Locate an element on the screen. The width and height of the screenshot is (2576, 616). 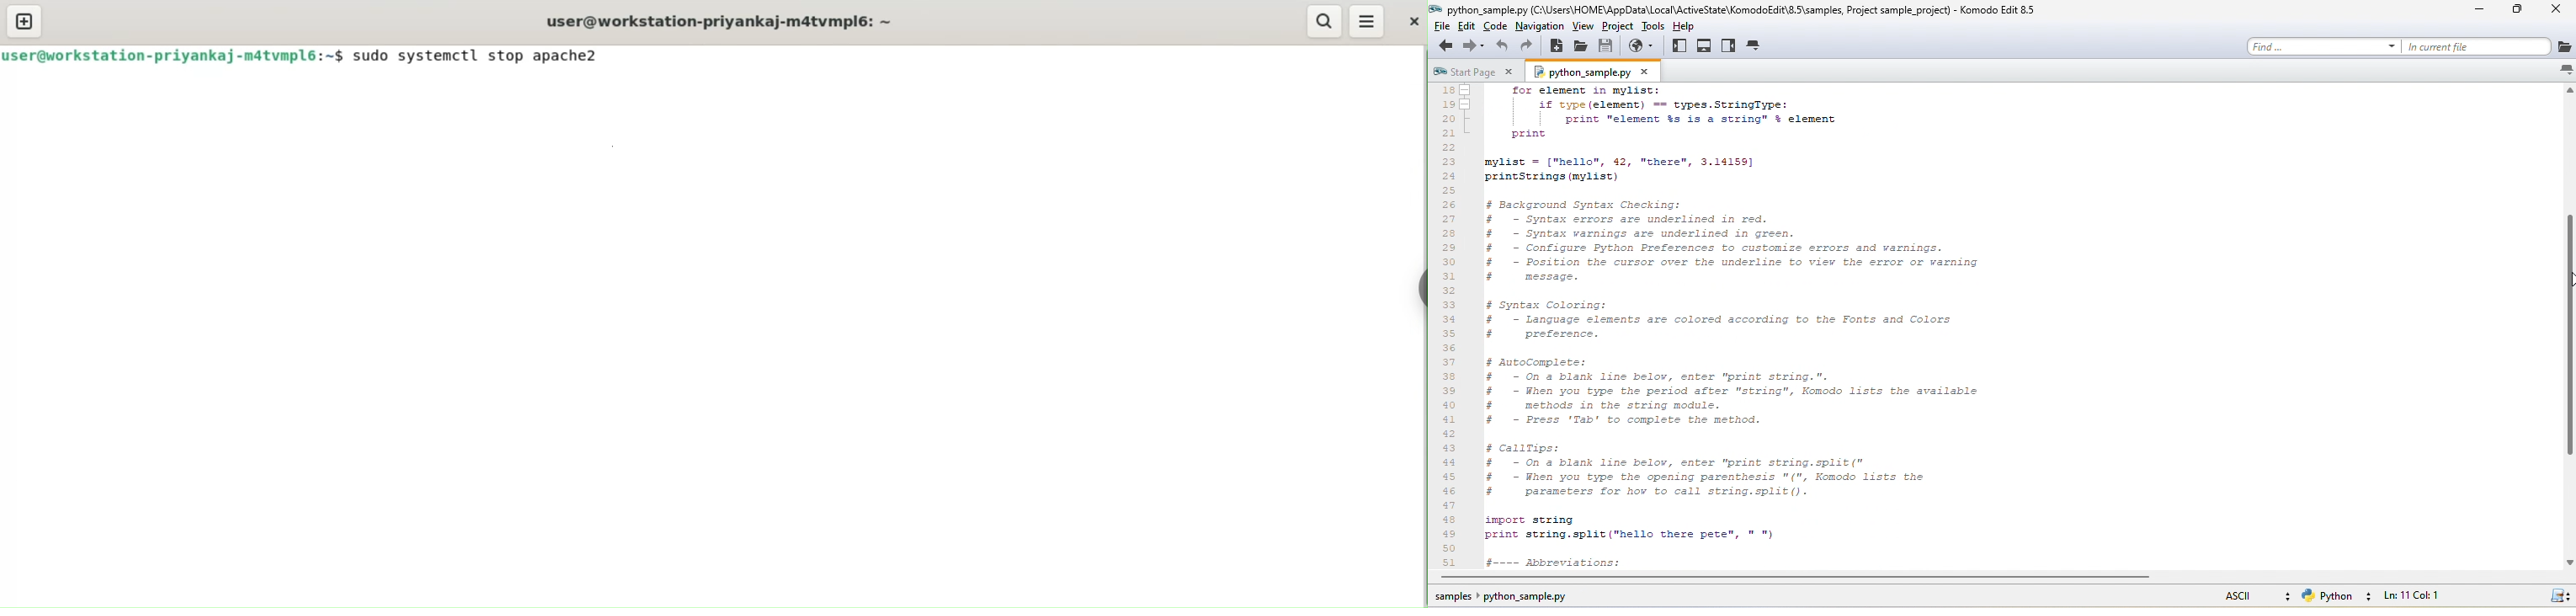
back is located at coordinates (1443, 46).